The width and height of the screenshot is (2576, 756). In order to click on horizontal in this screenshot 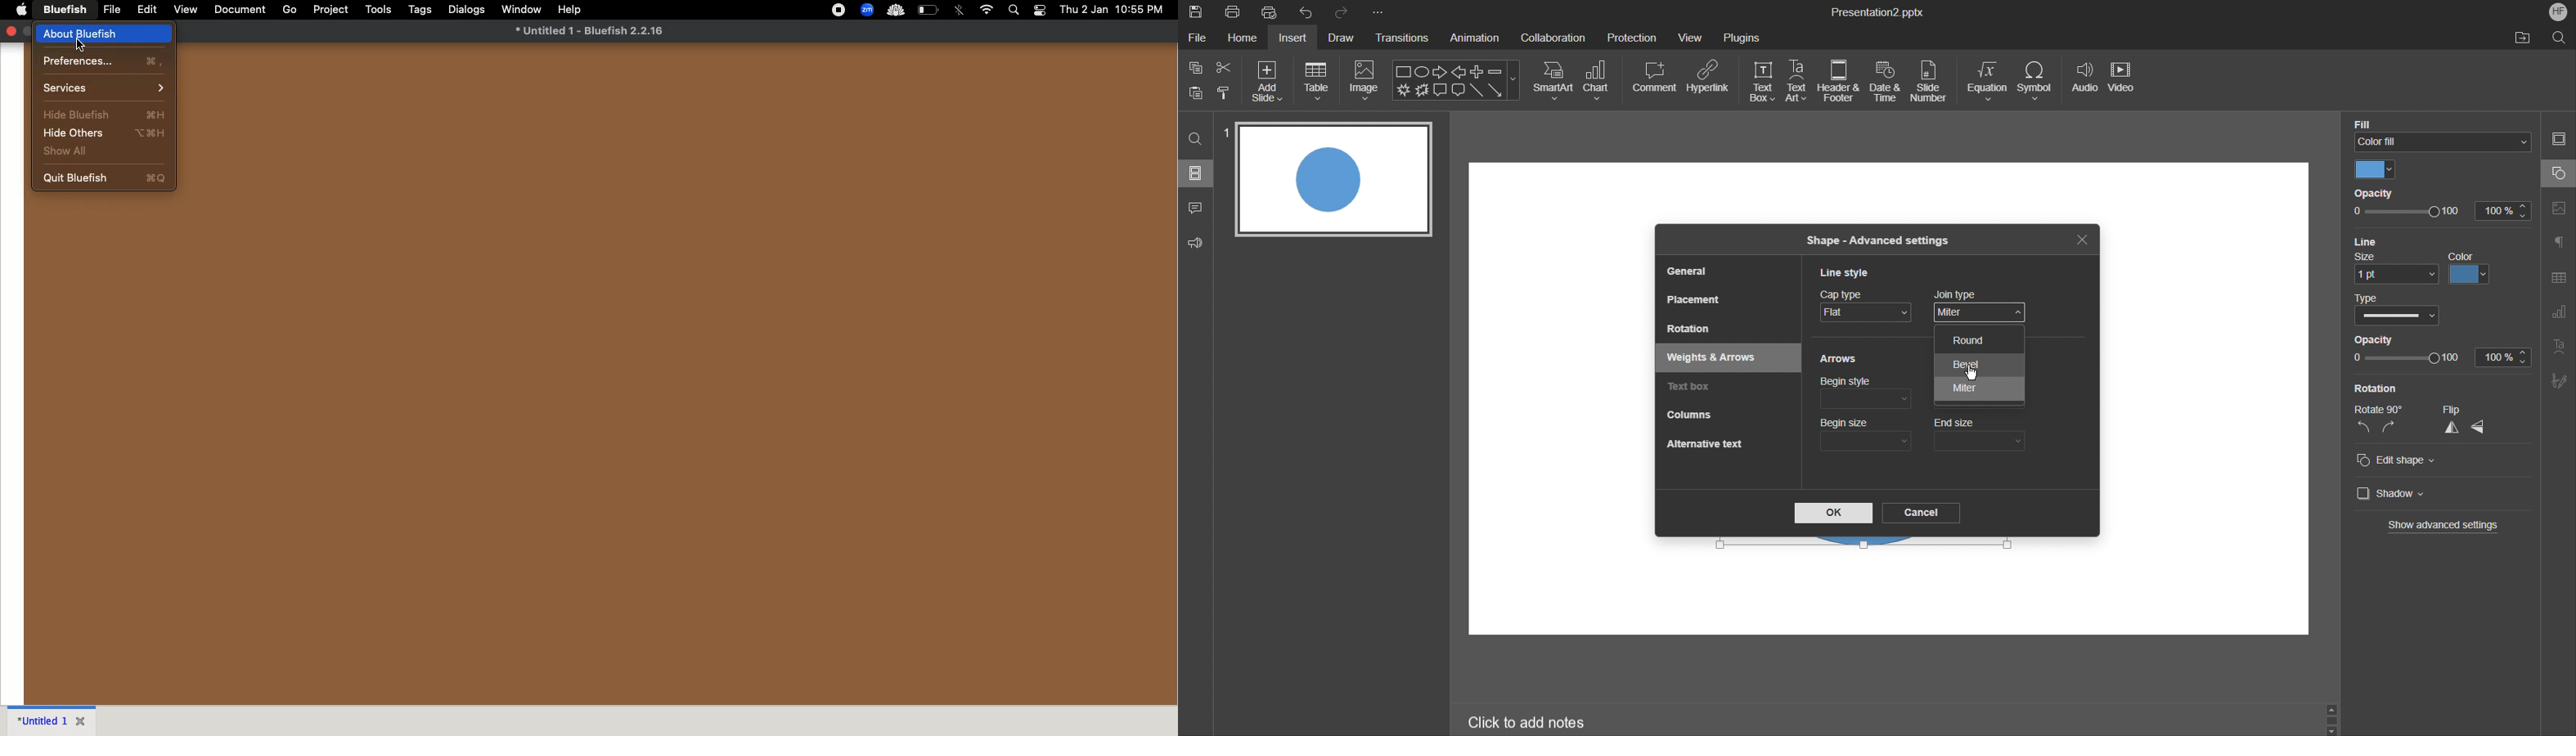, I will do `click(2482, 428)`.